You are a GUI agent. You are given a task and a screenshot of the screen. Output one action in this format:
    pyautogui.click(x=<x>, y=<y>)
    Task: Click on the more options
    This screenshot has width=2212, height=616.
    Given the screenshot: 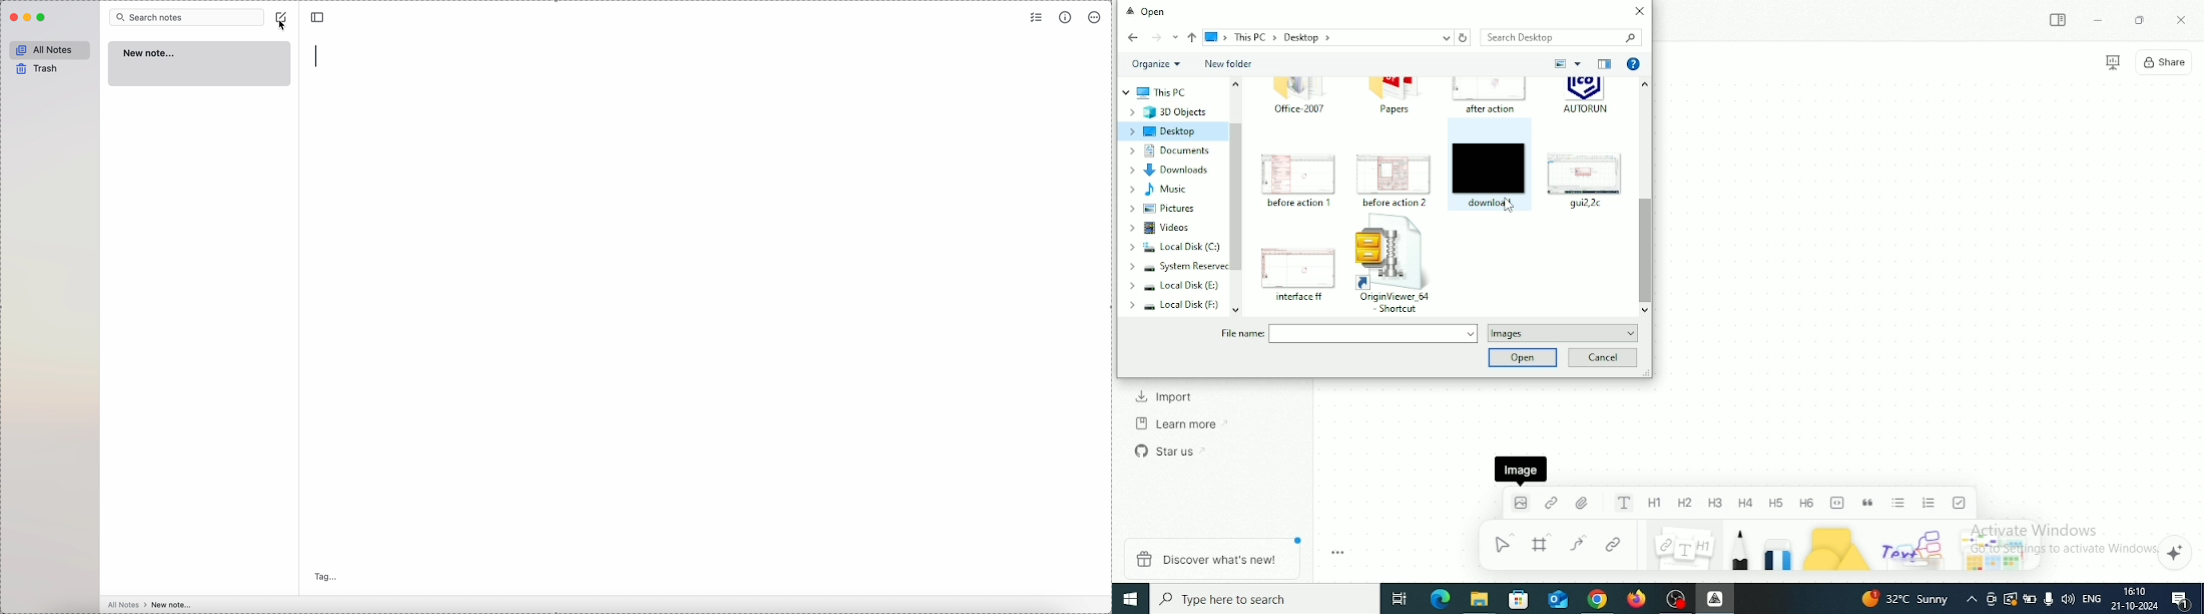 What is the action you would take?
    pyautogui.click(x=1096, y=17)
    